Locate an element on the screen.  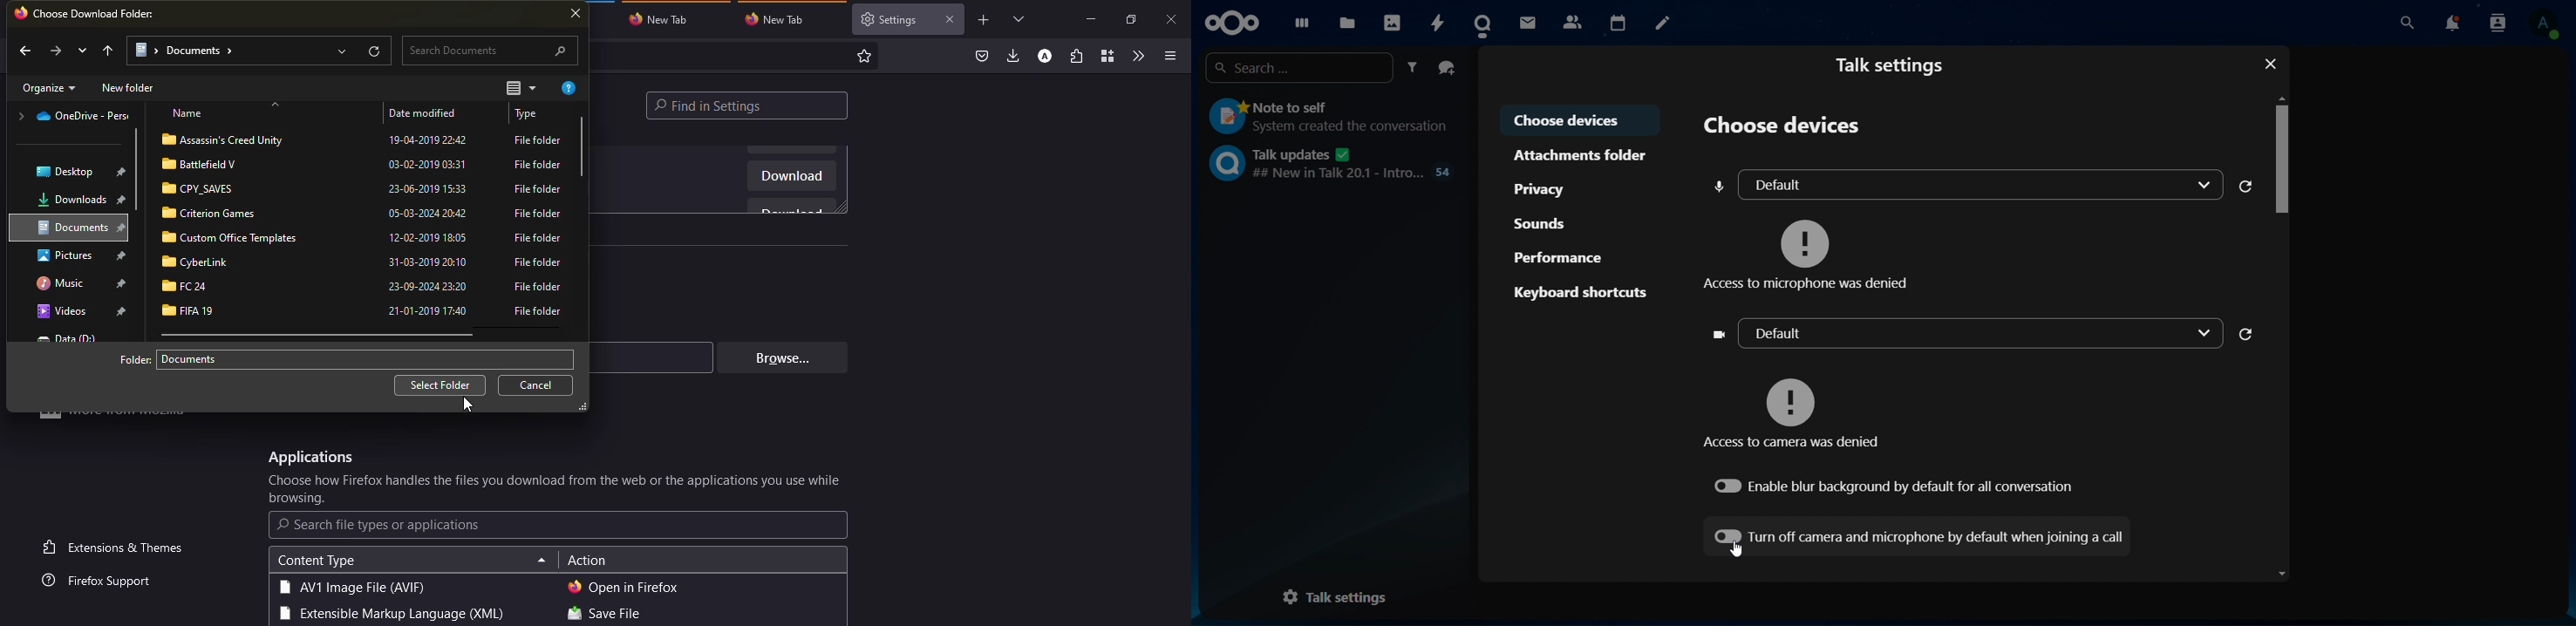
date modified is located at coordinates (428, 189).